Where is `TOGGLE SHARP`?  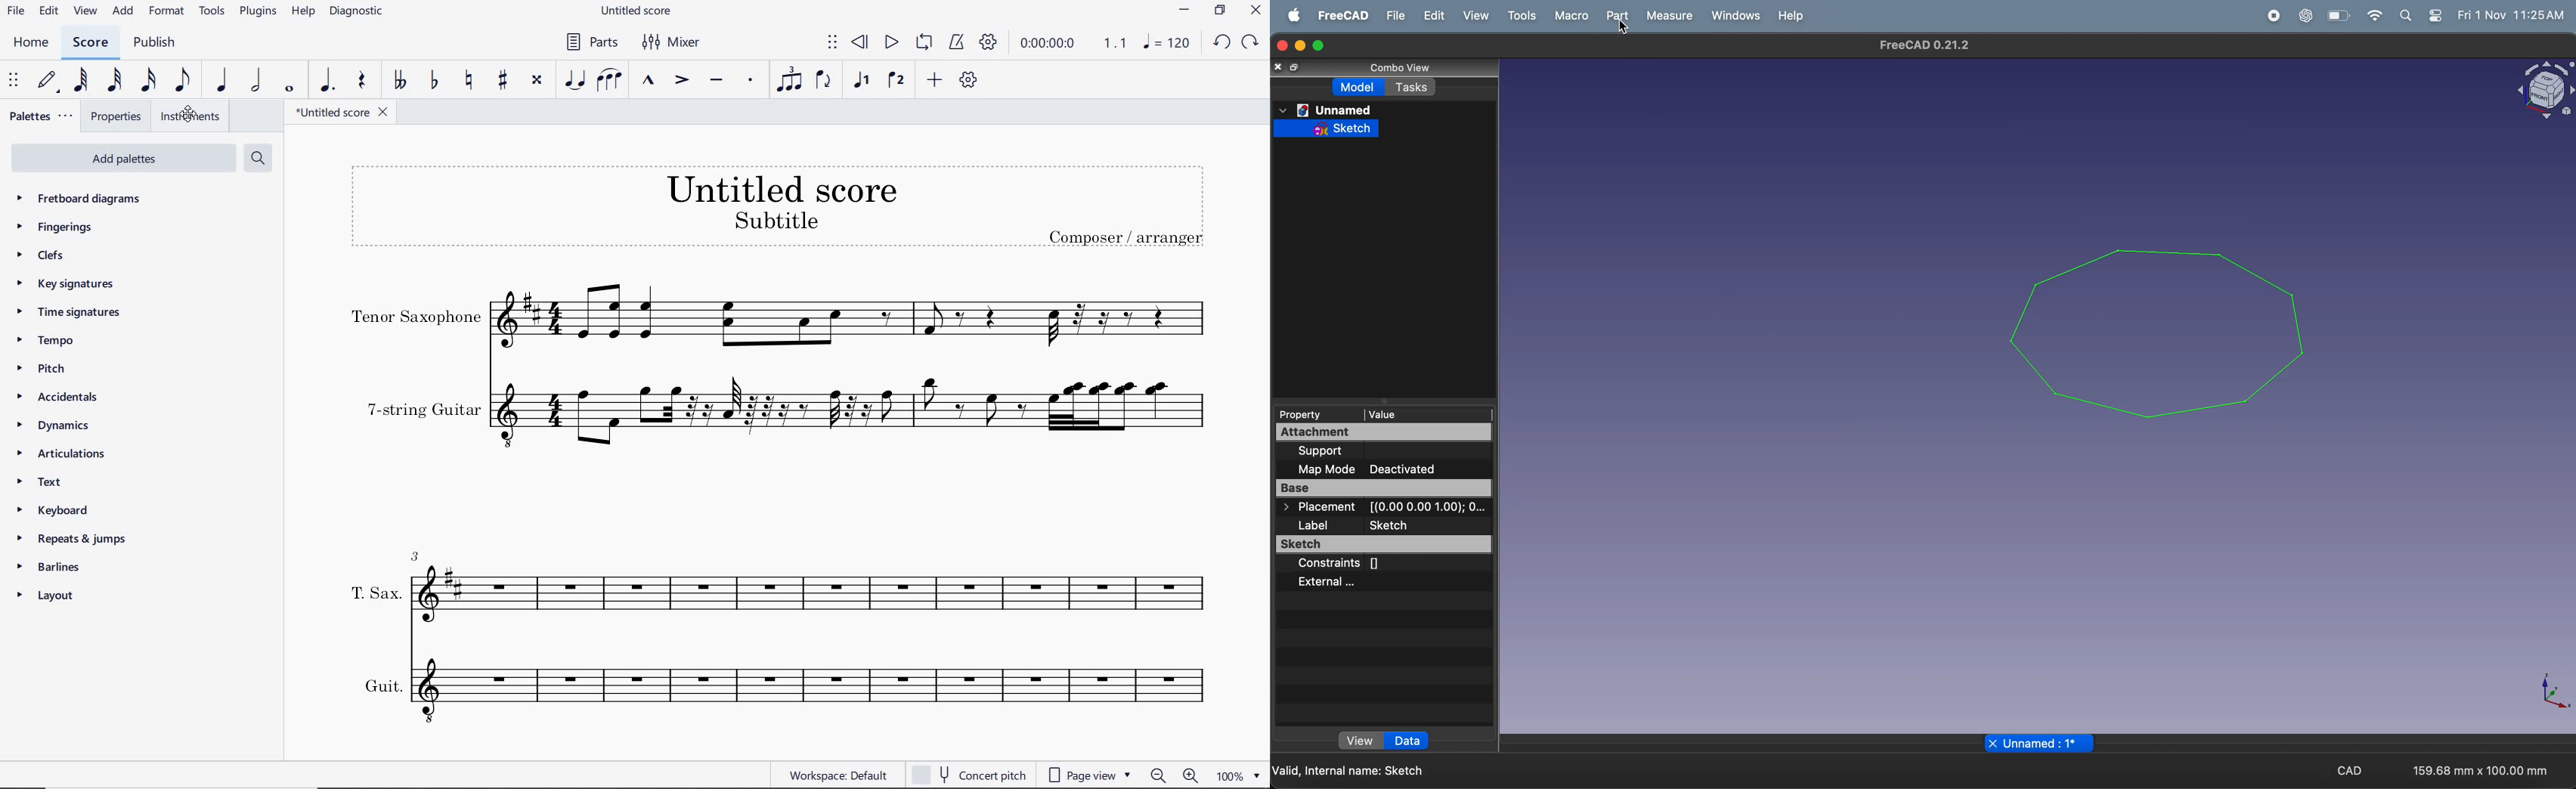 TOGGLE SHARP is located at coordinates (504, 82).